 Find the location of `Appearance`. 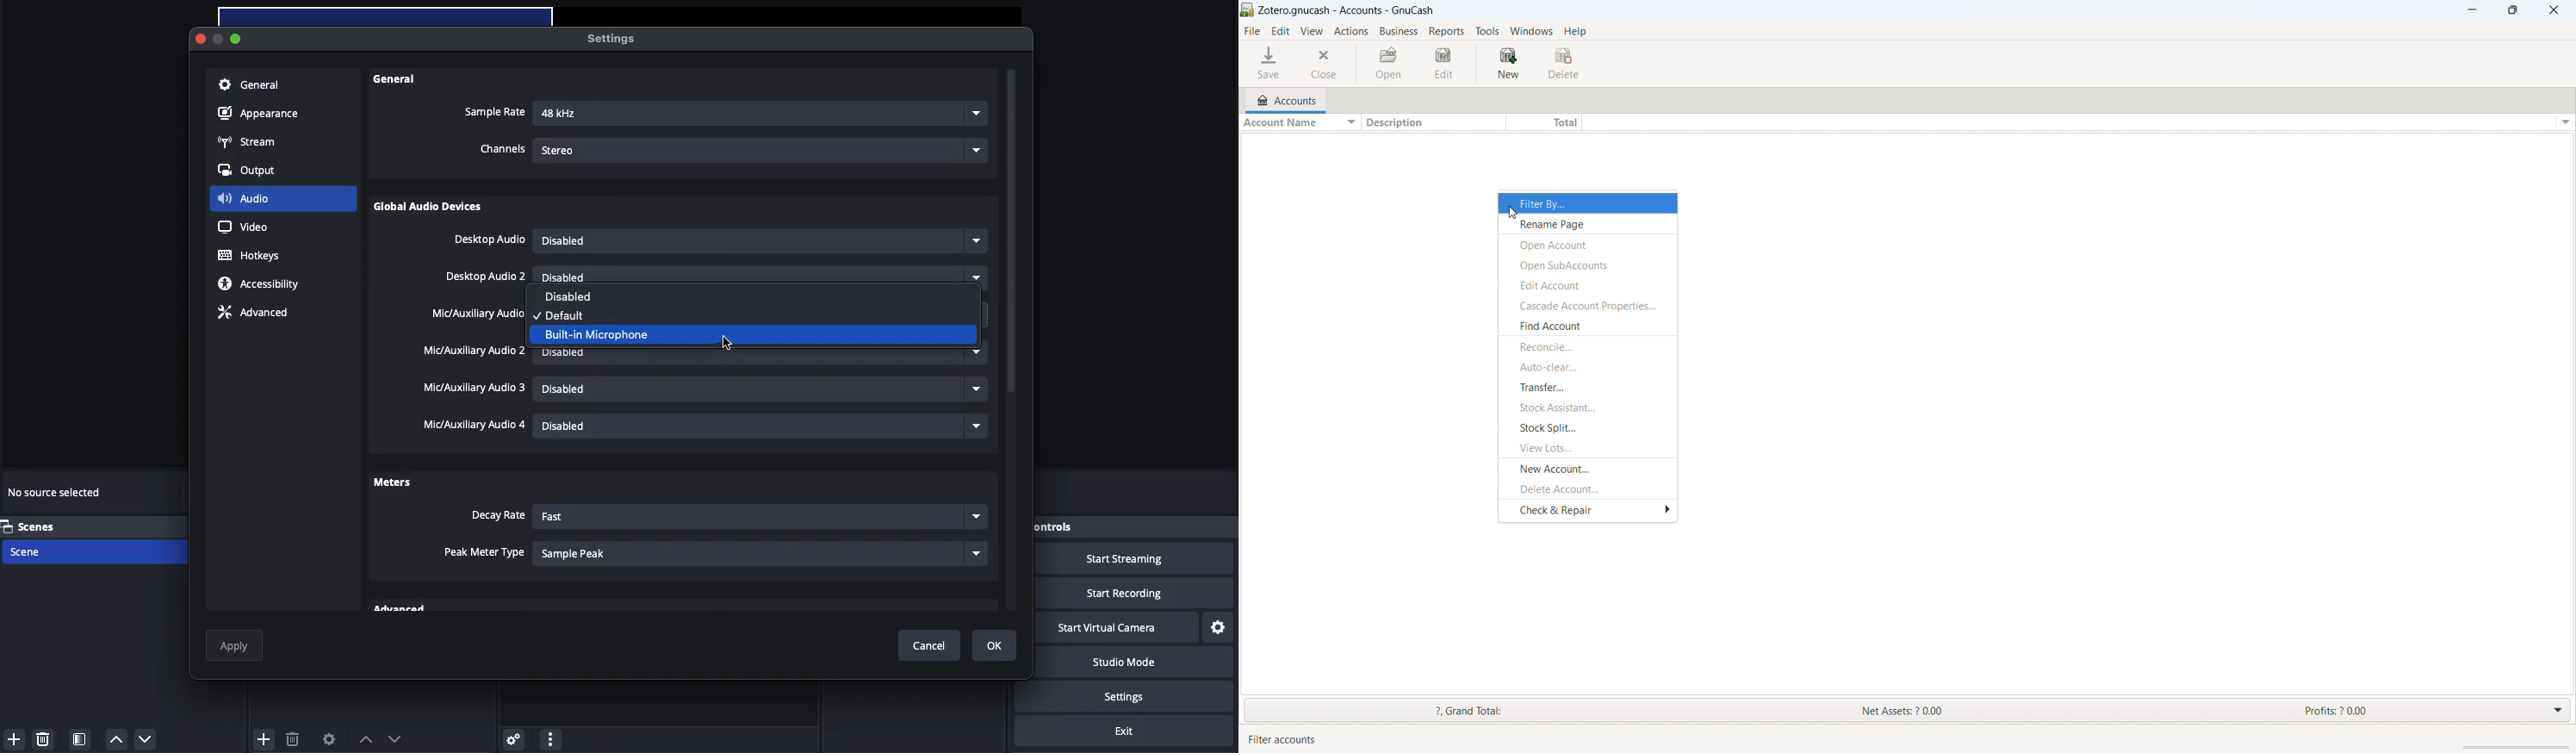

Appearance is located at coordinates (261, 115).